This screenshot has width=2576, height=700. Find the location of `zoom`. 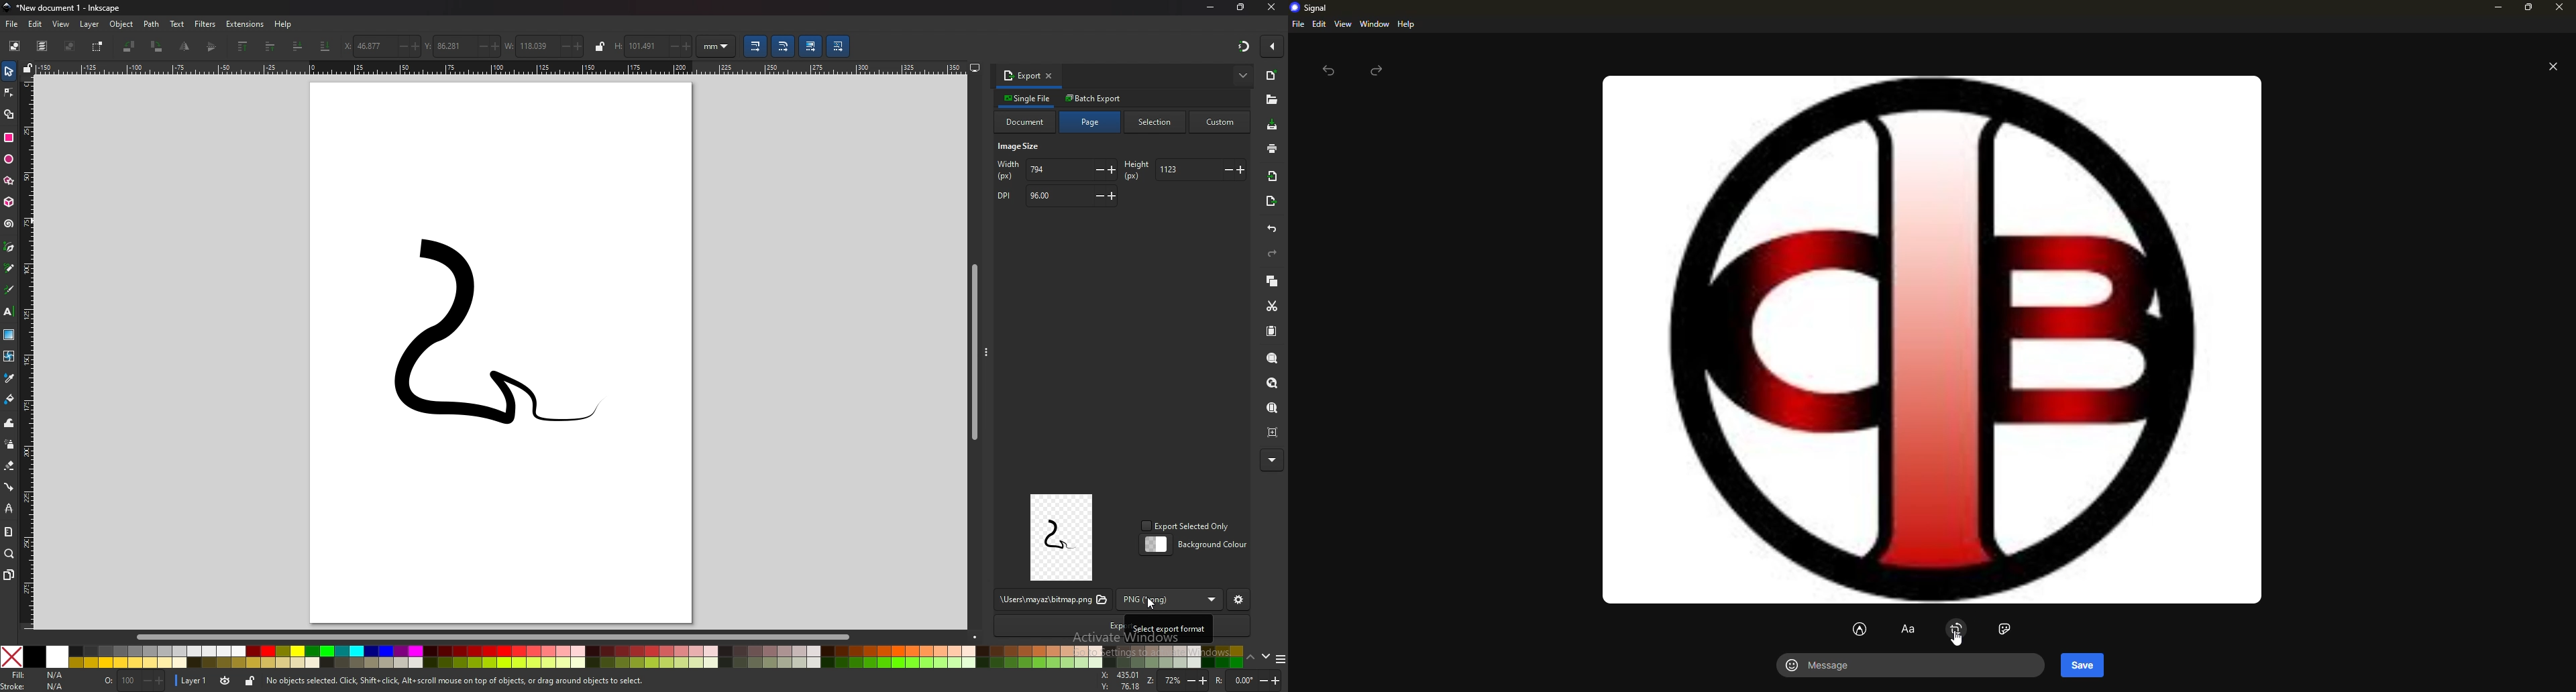

zoom is located at coordinates (1179, 681).